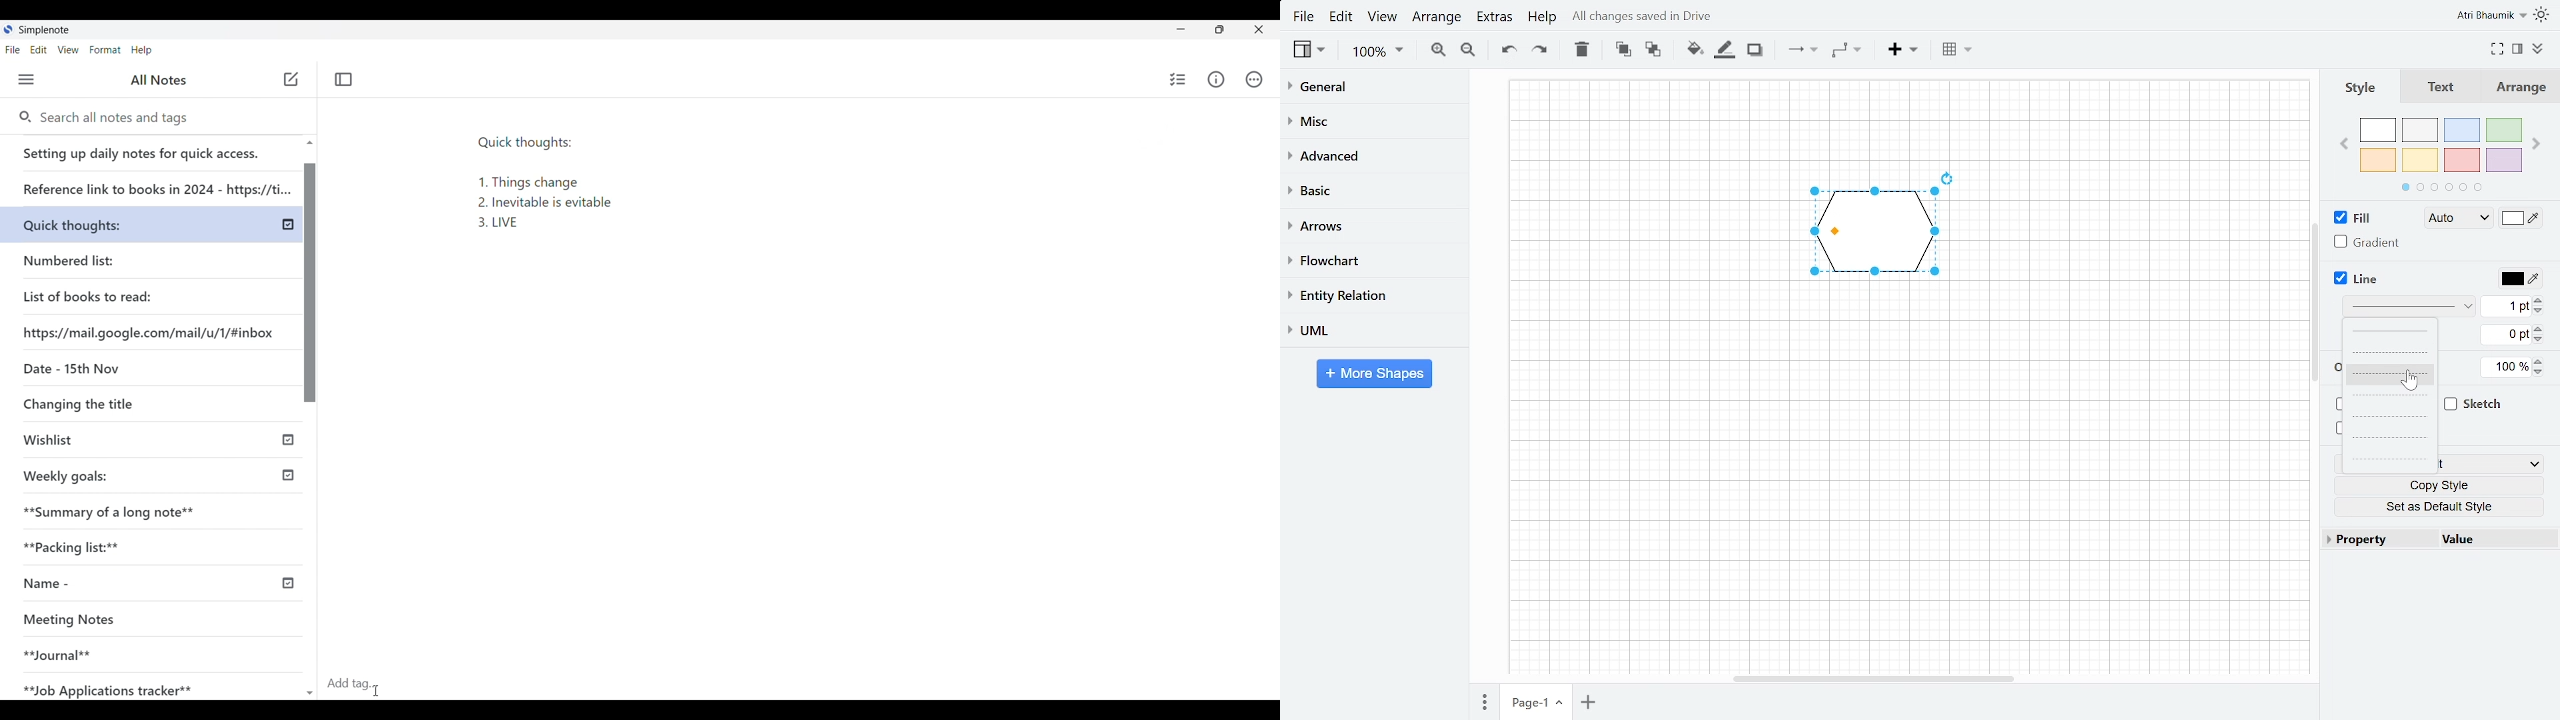 The image size is (2576, 728). I want to click on Indicates more section of colours to choose from, so click(2442, 187).